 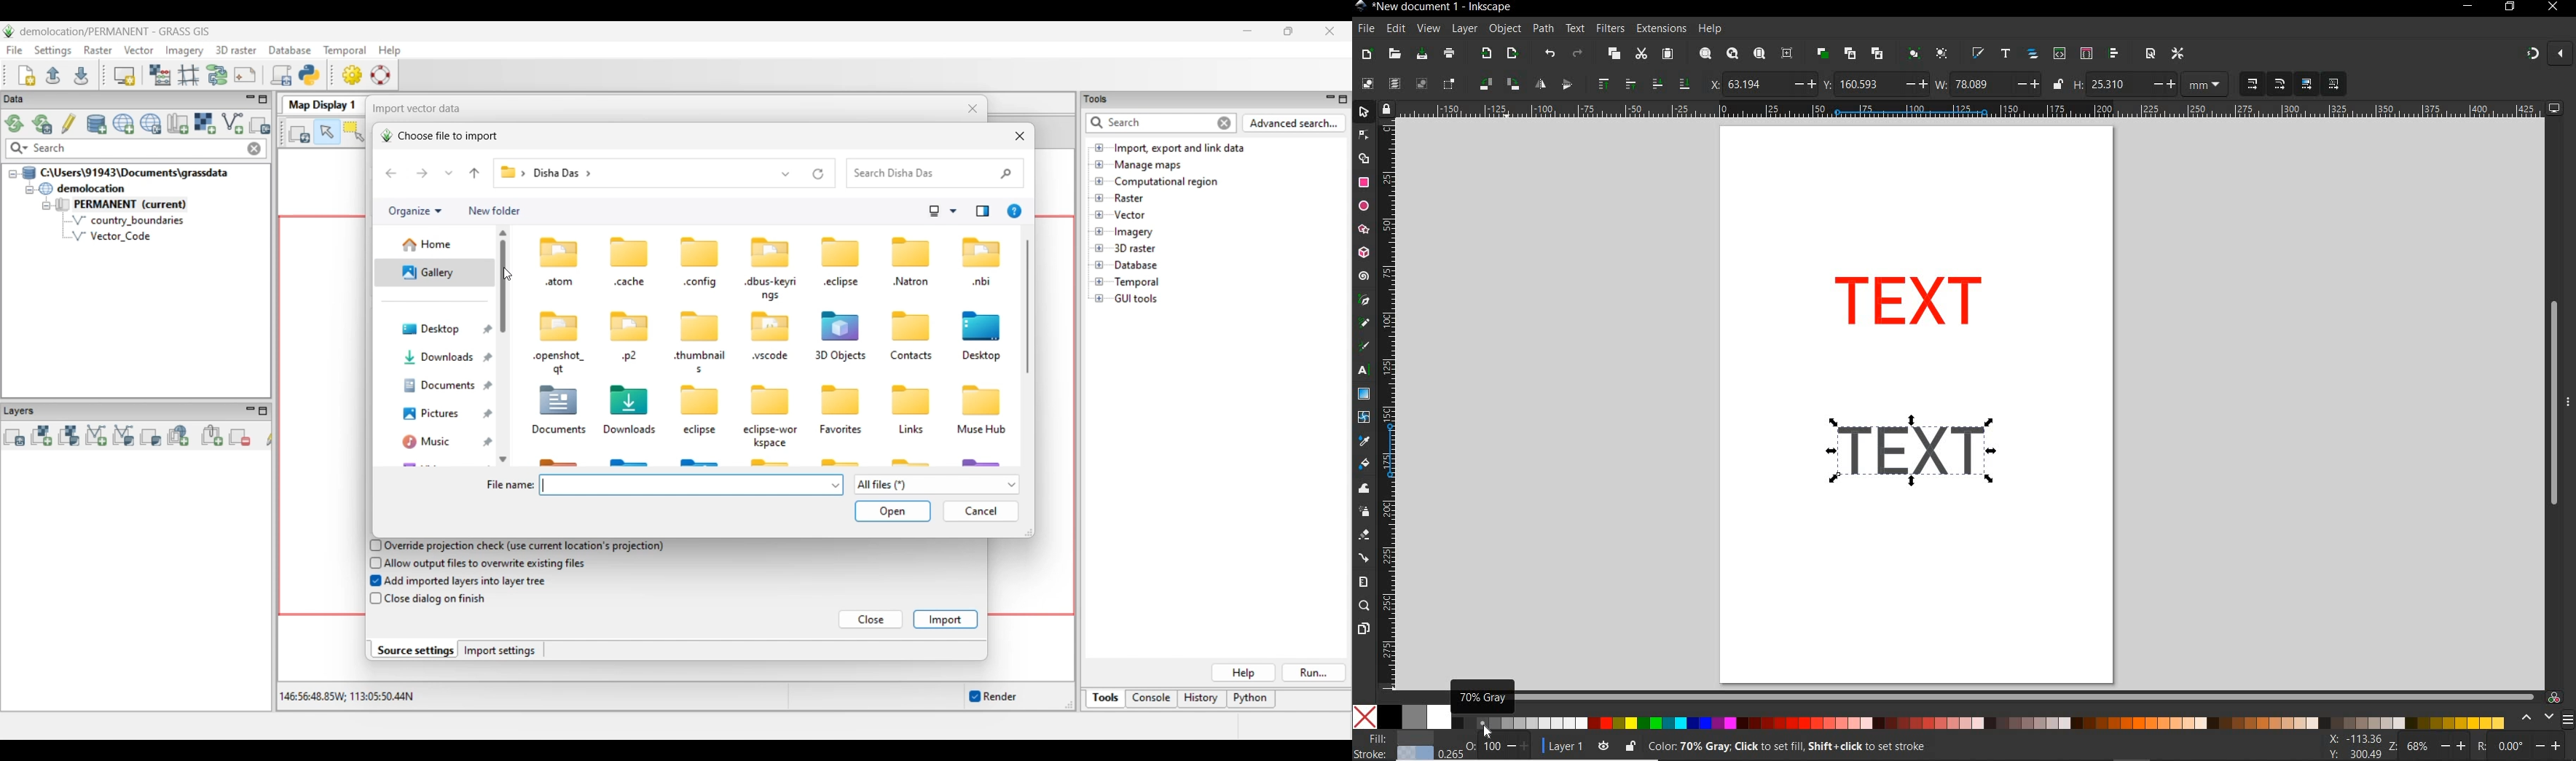 I want to click on create clone, so click(x=1849, y=54).